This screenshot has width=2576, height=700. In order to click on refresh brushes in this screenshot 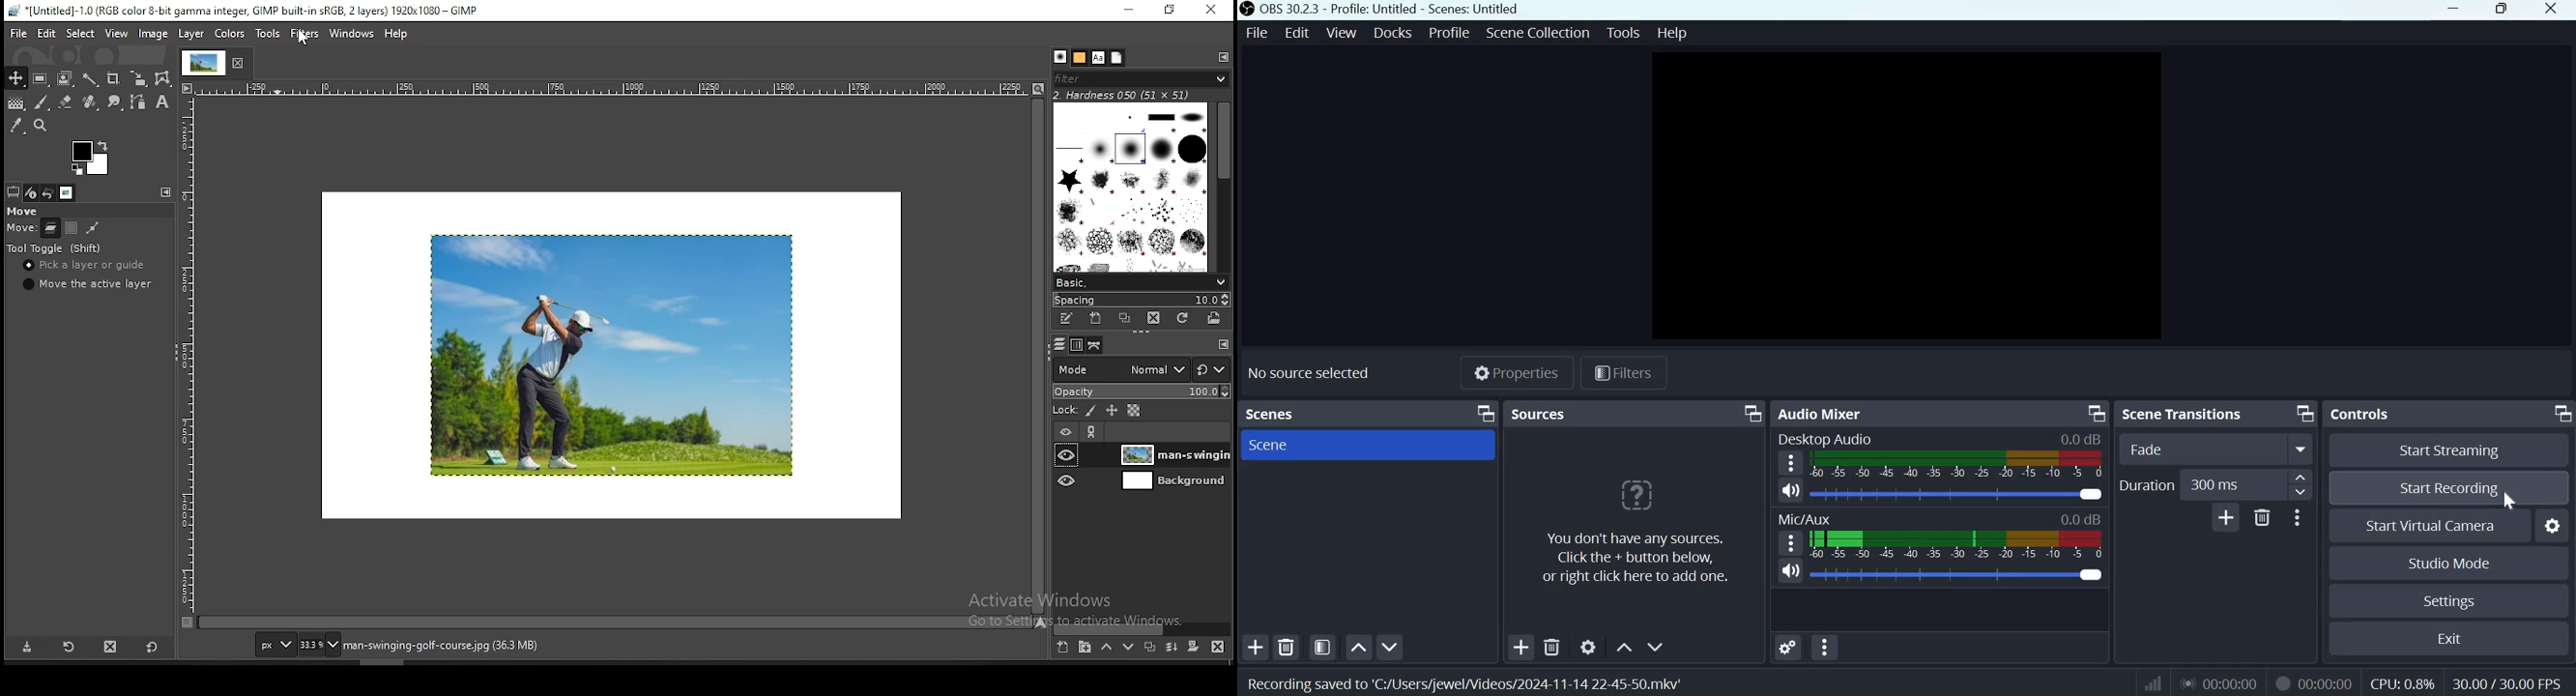, I will do `click(1184, 319)`.